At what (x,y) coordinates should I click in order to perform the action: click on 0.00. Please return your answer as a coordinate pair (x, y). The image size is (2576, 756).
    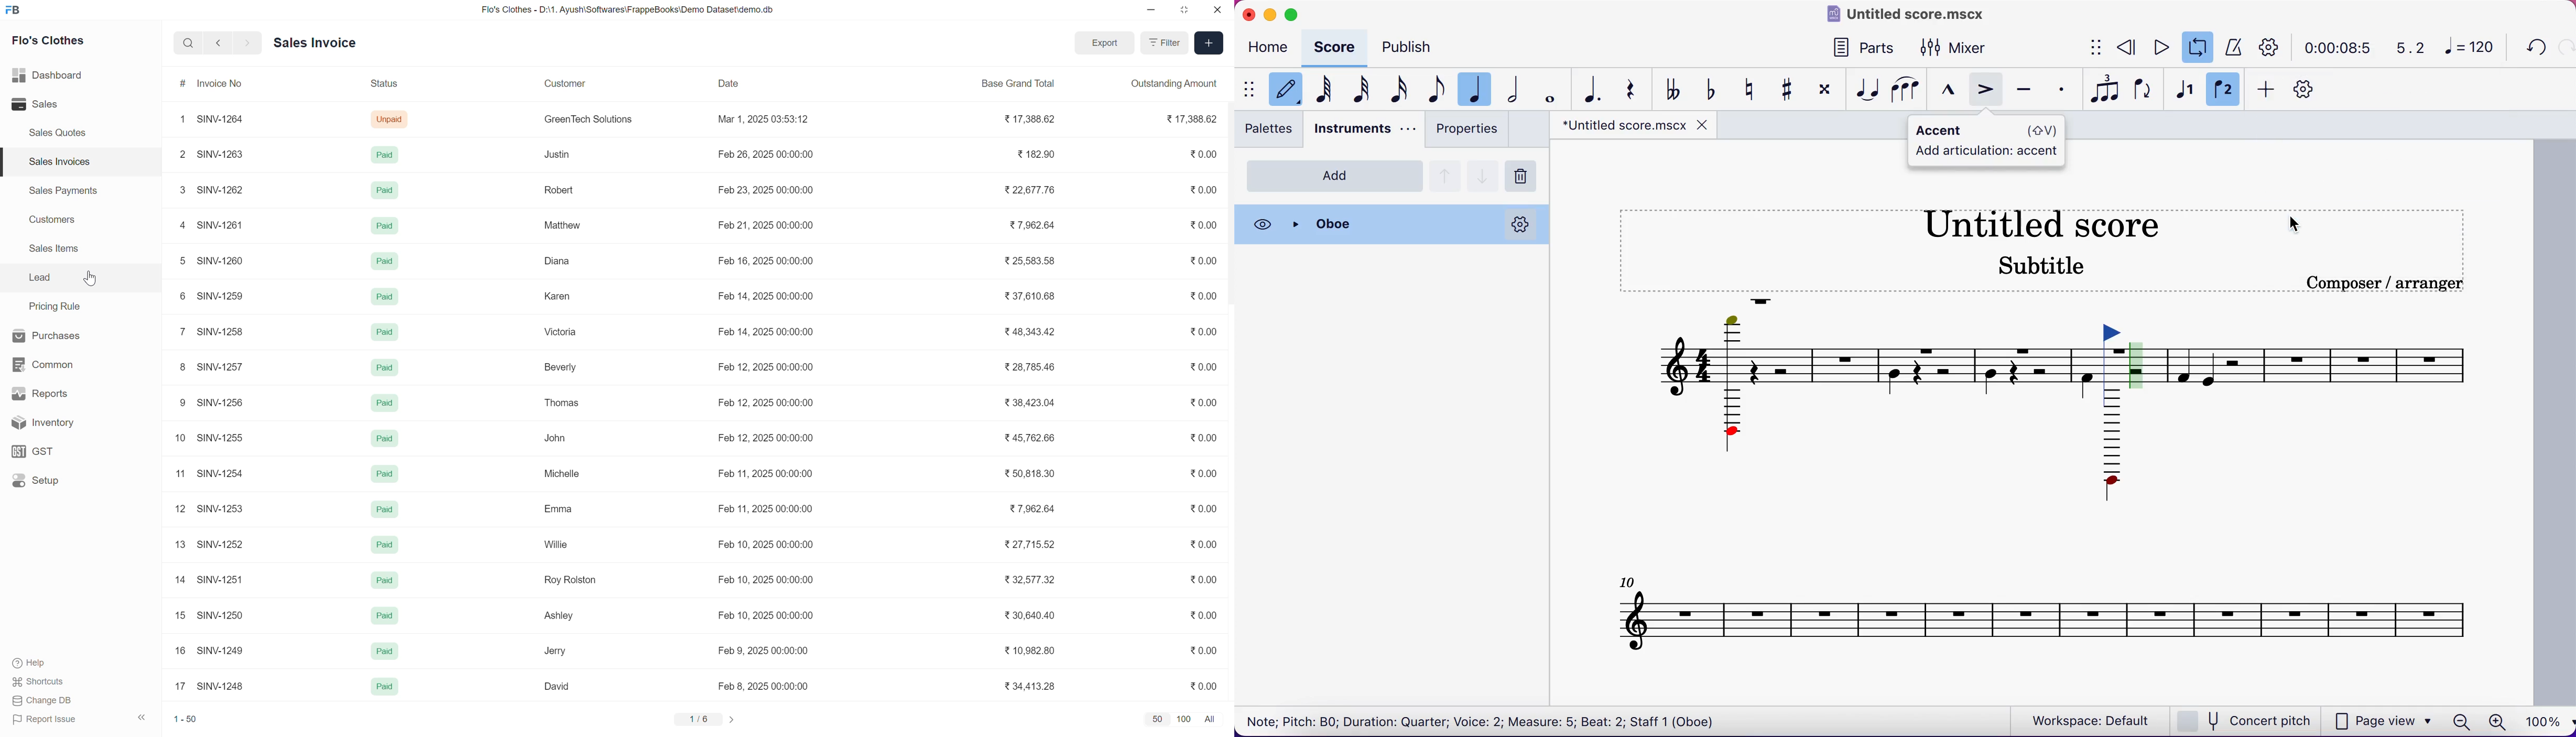
    Looking at the image, I should click on (1198, 472).